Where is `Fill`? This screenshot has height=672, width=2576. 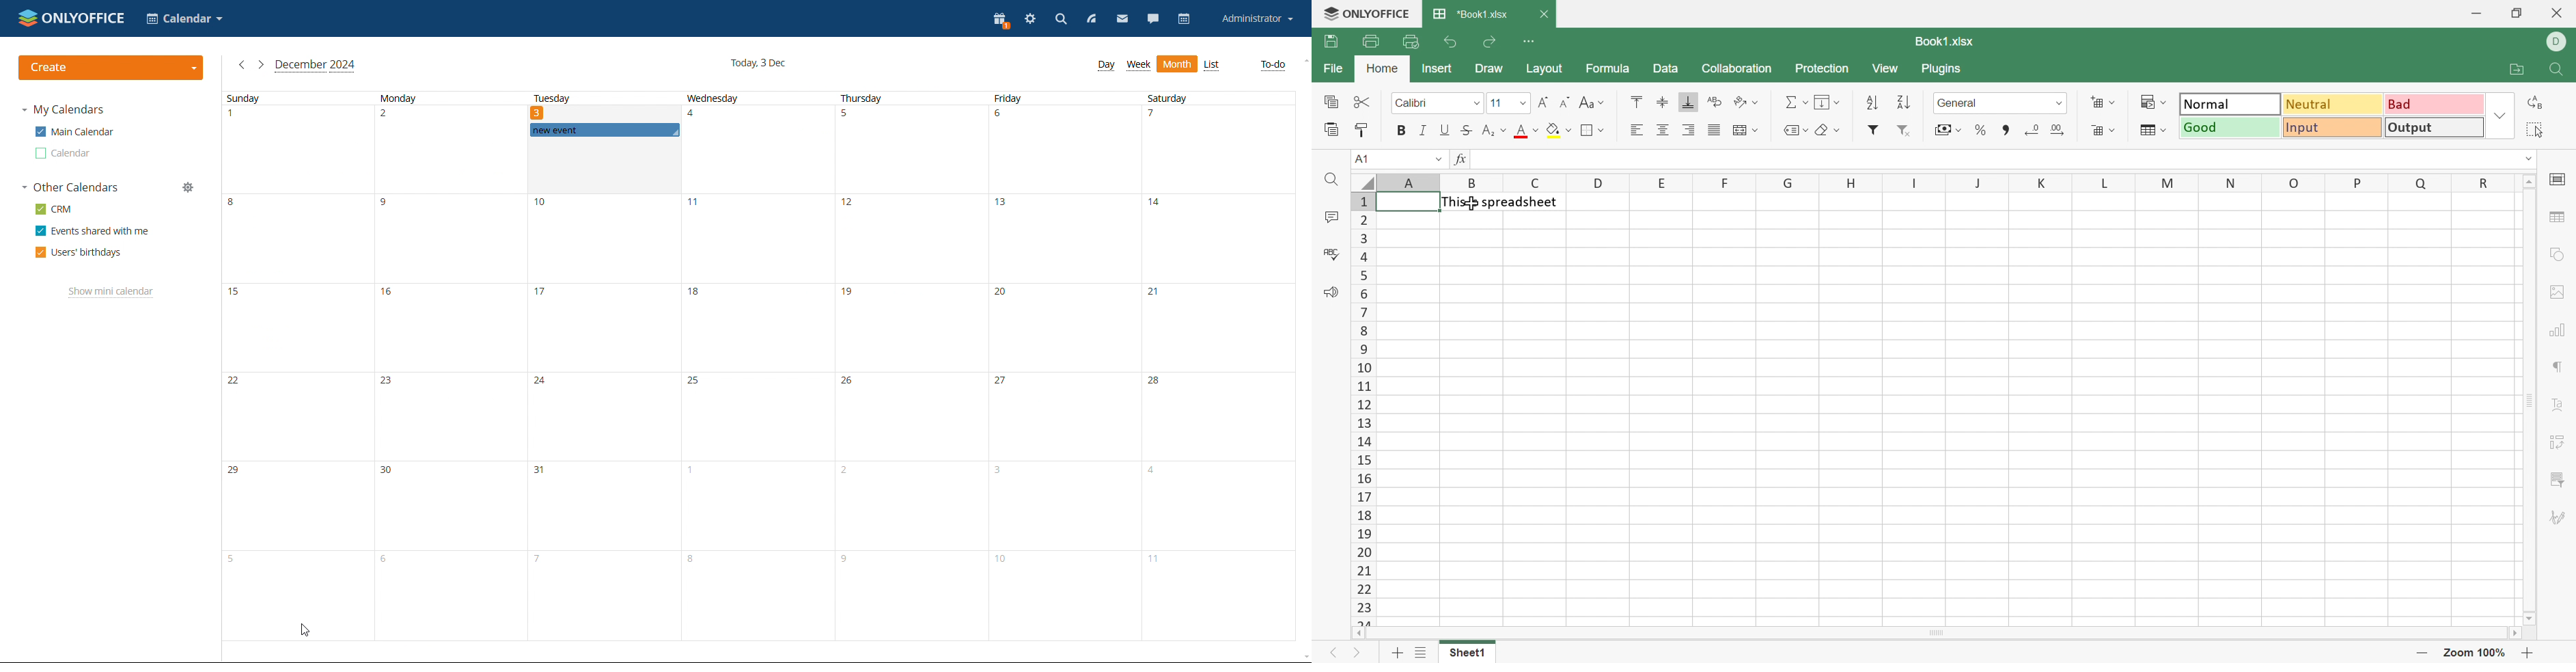
Fill is located at coordinates (1825, 103).